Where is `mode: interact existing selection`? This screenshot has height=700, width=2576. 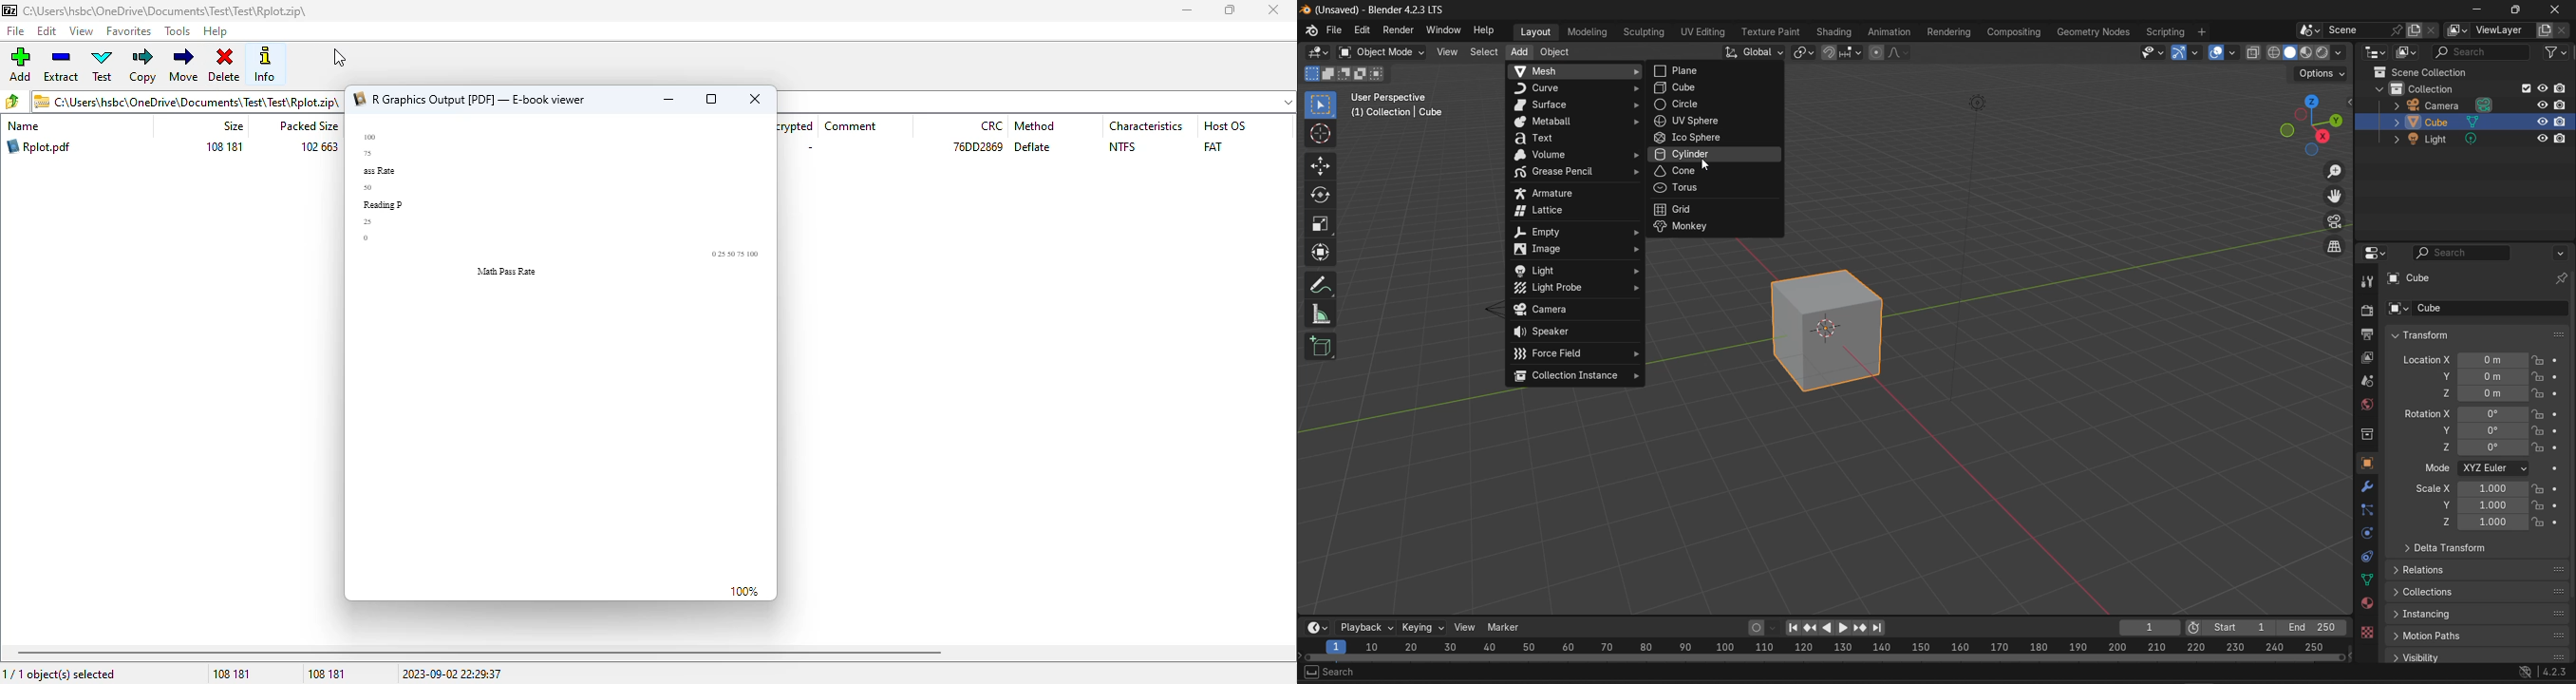
mode: interact existing selection is located at coordinates (1378, 75).